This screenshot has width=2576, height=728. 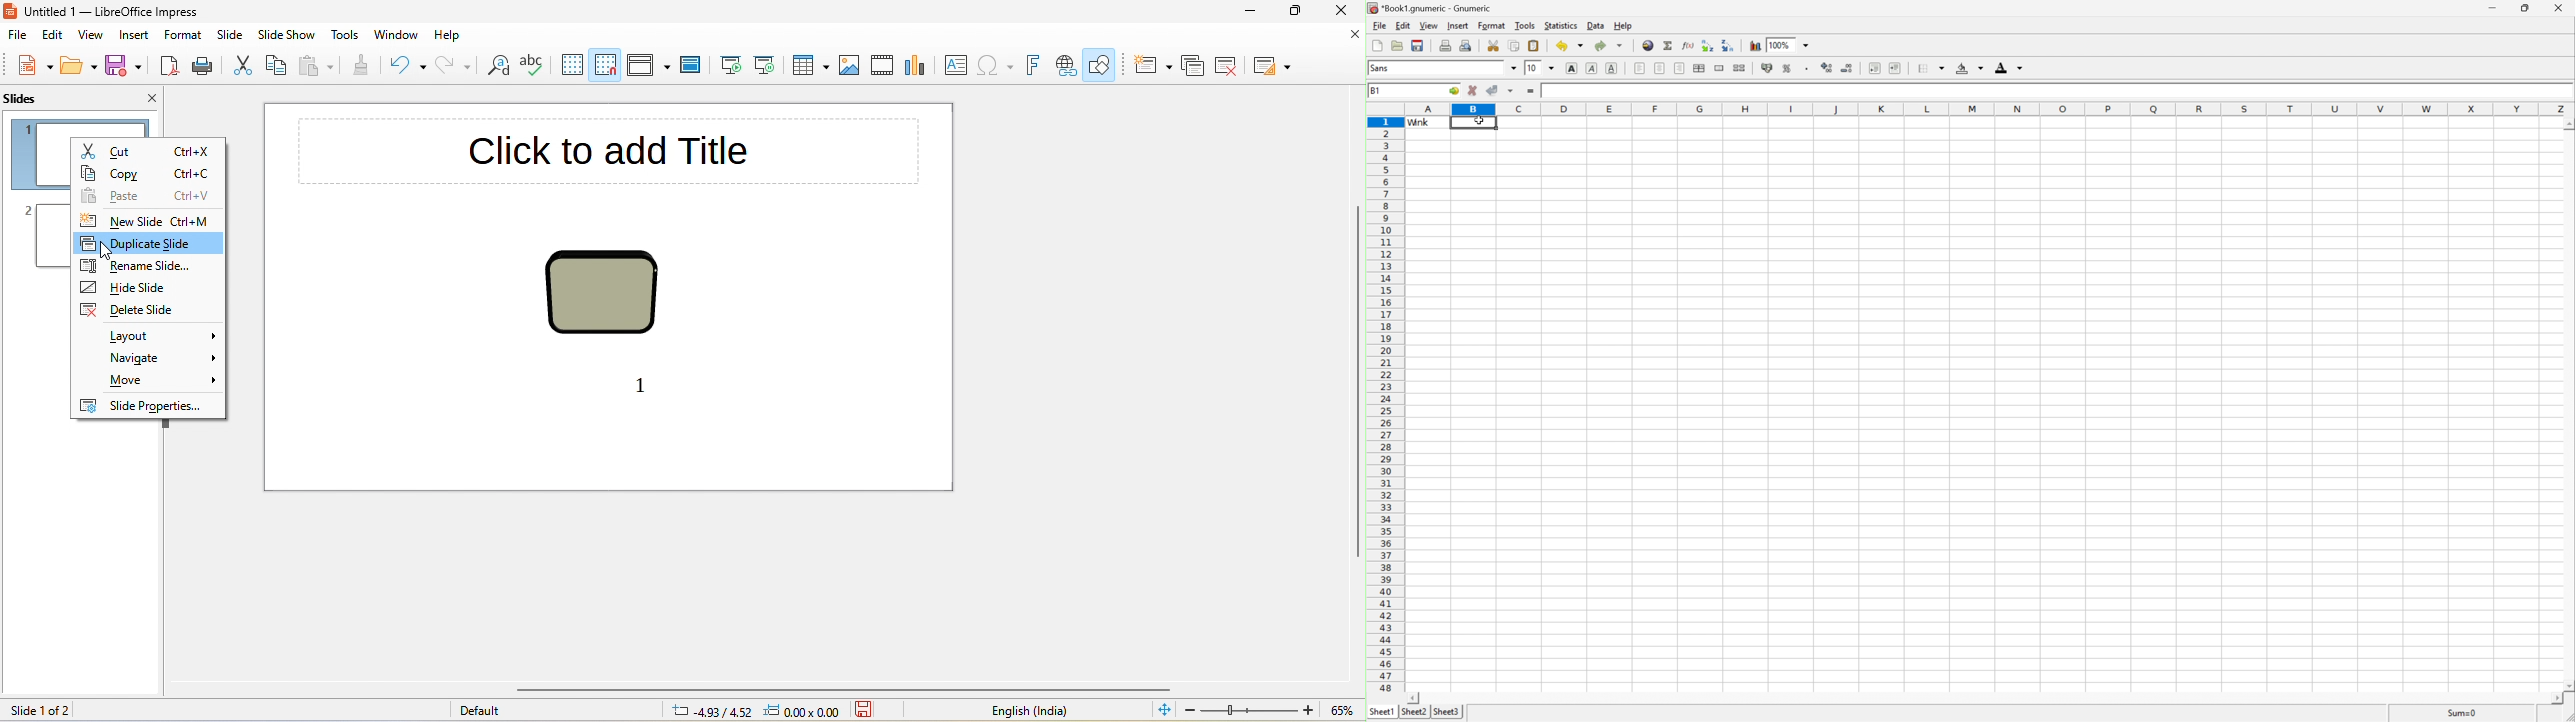 What do you see at coordinates (645, 384) in the screenshot?
I see `1` at bounding box center [645, 384].